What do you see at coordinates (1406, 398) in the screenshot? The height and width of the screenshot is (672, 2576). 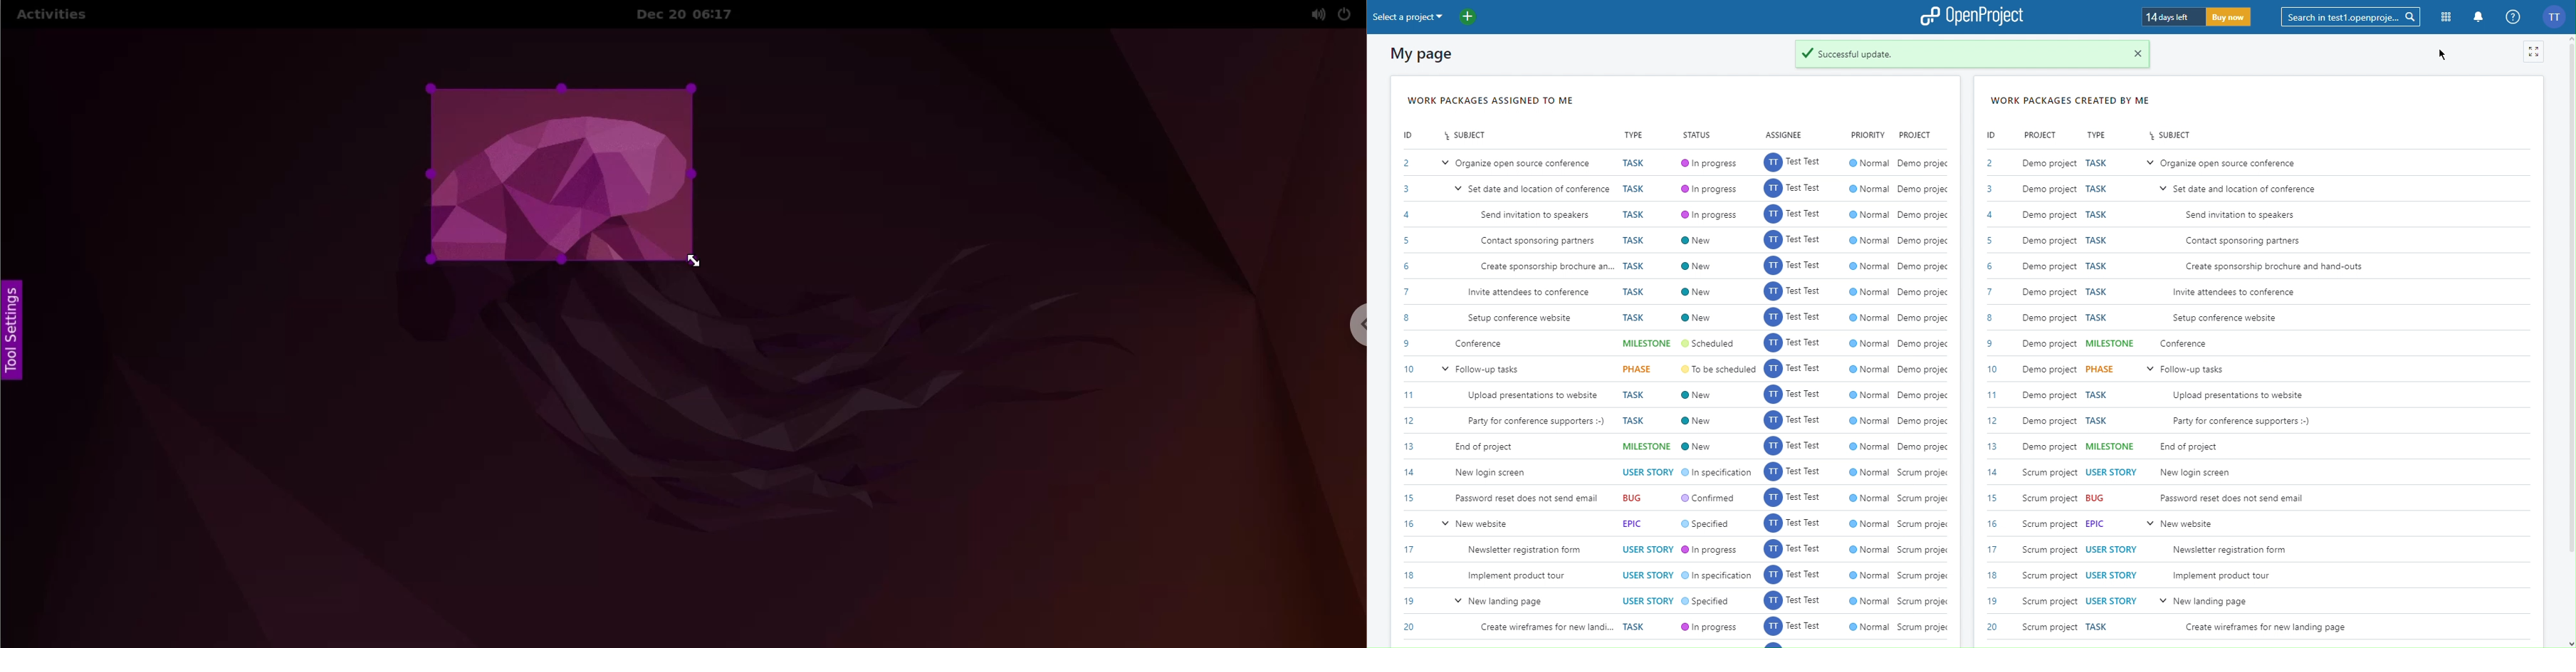 I see `Task IDs` at bounding box center [1406, 398].